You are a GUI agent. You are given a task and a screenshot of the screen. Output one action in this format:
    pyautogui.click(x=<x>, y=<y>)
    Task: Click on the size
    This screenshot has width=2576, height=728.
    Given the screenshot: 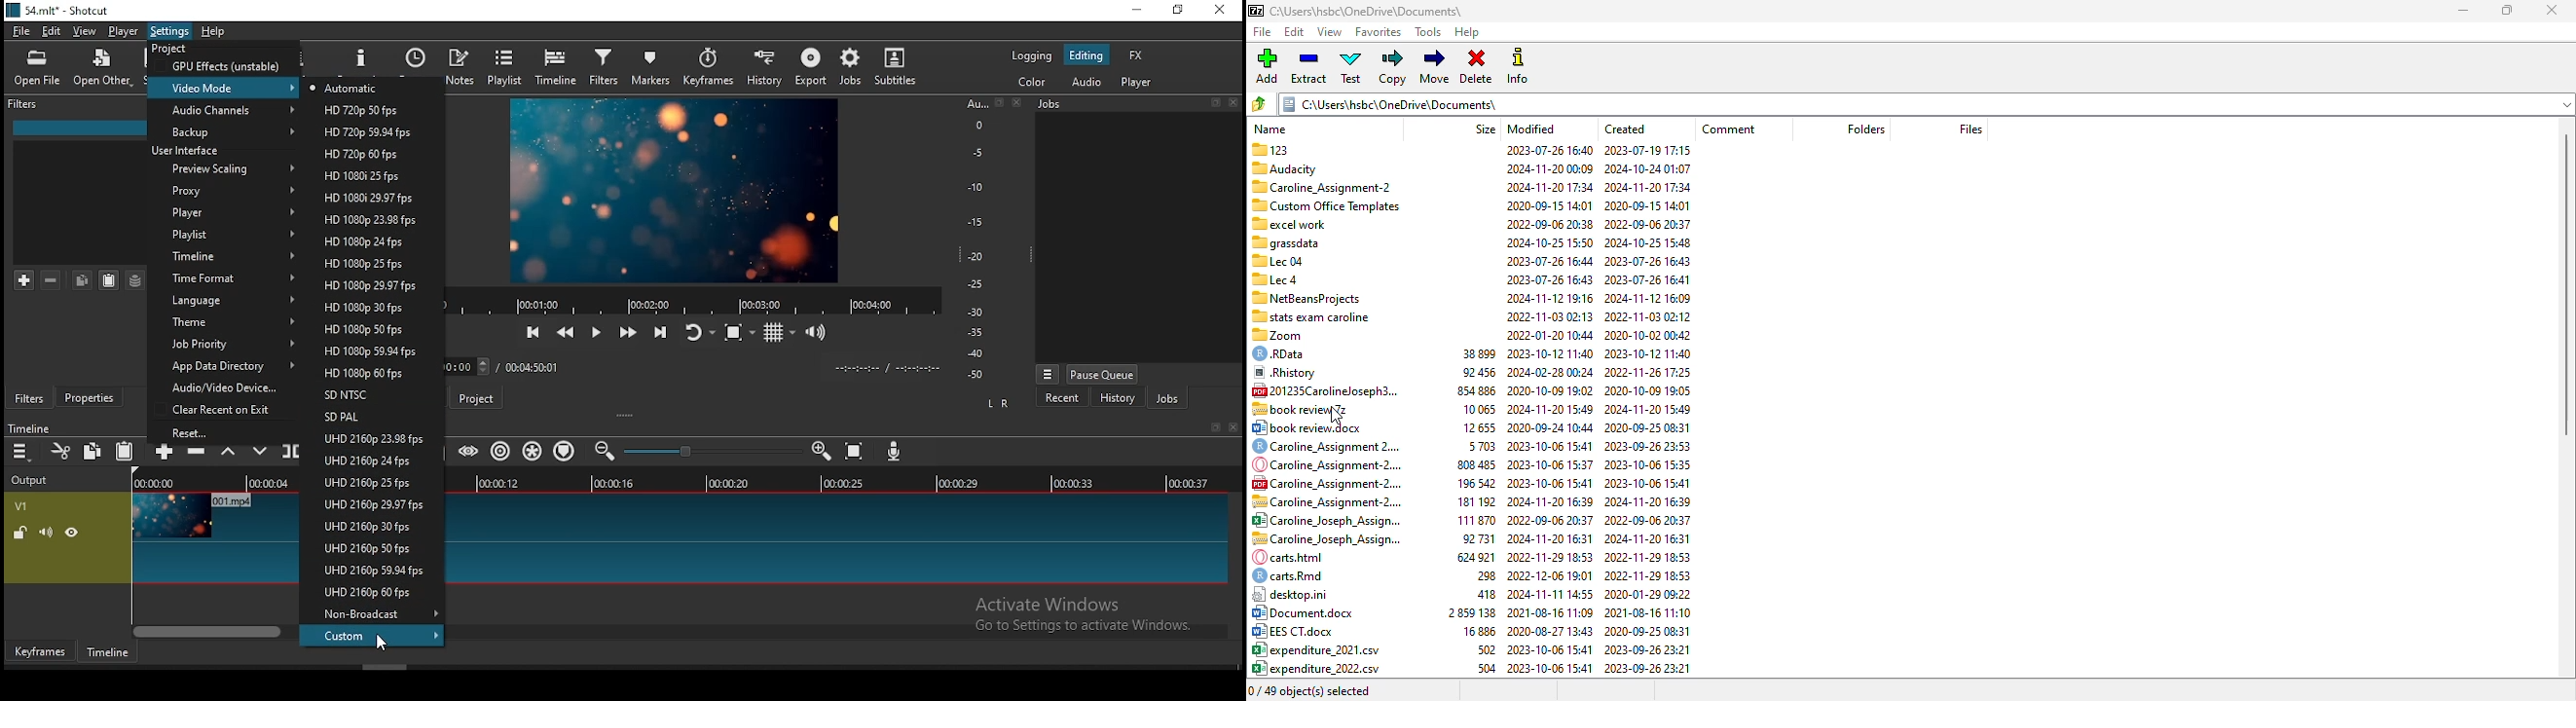 What is the action you would take?
    pyautogui.click(x=1485, y=128)
    